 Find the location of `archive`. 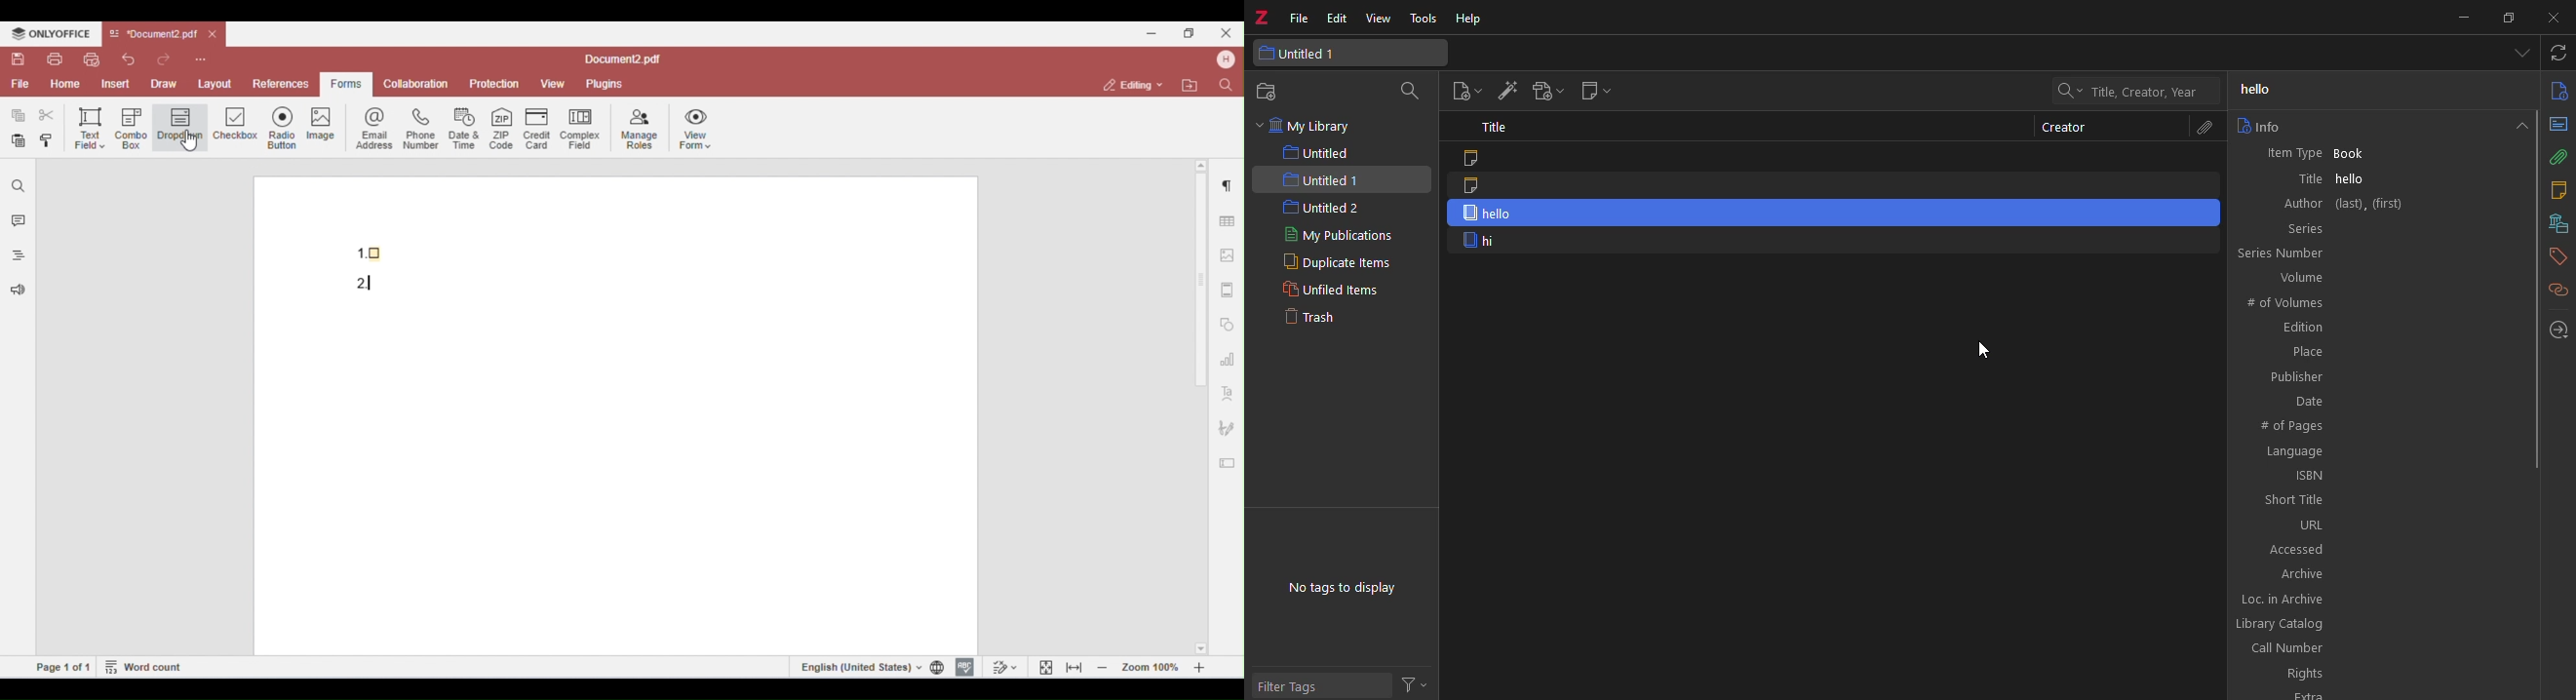

archive is located at coordinates (2381, 572).